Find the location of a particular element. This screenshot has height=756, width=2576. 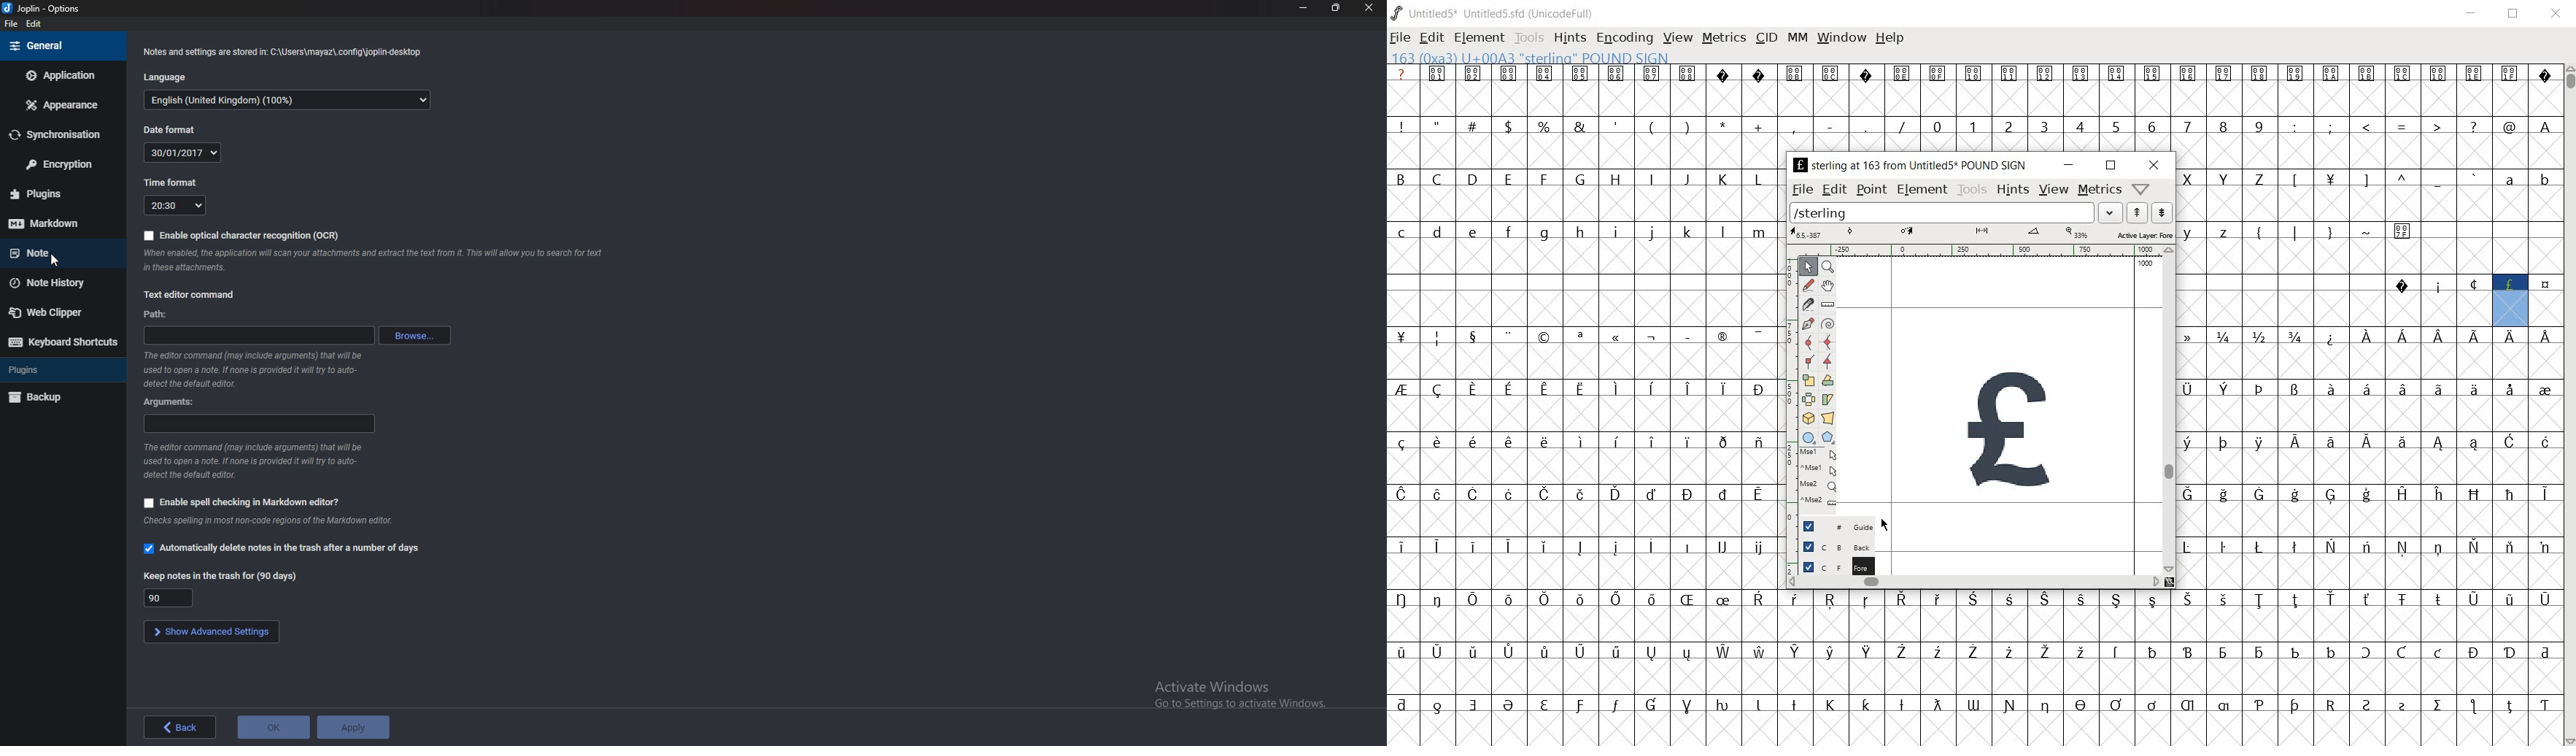

Info is located at coordinates (287, 53).